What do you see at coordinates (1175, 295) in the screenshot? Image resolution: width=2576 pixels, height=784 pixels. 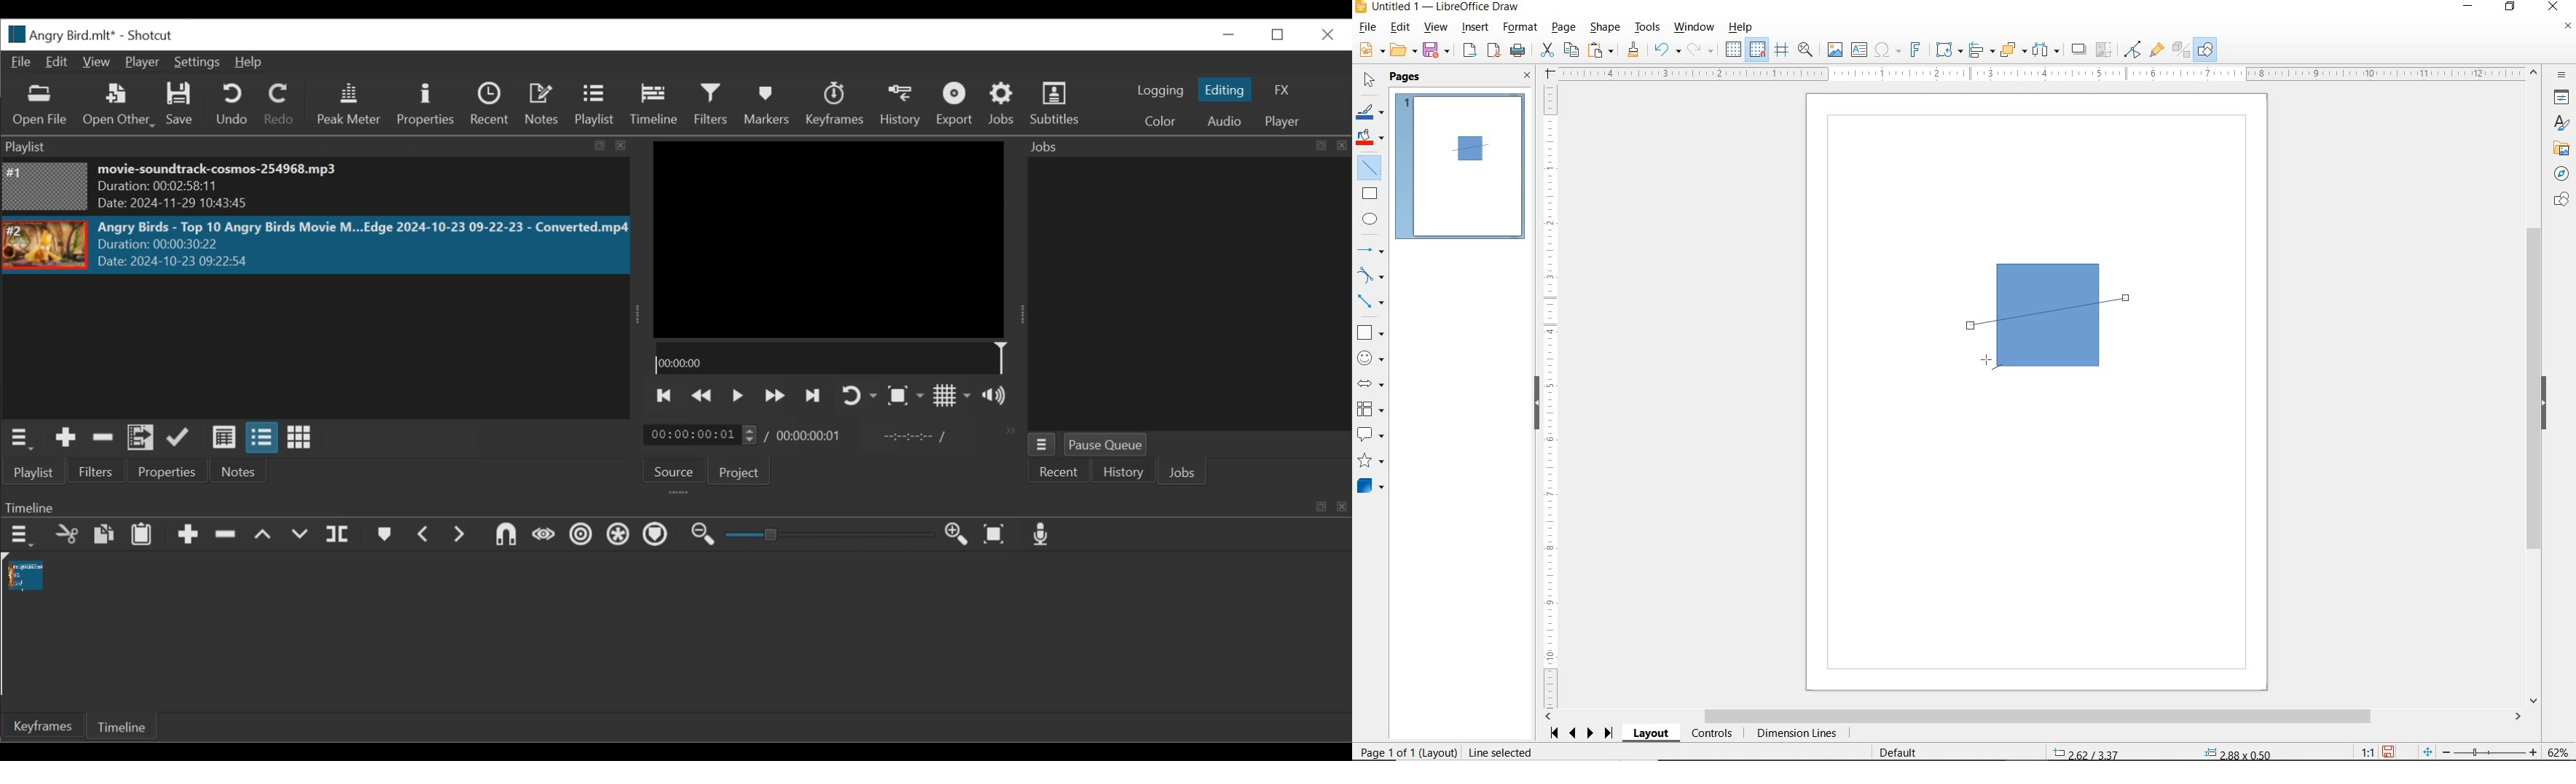 I see `Jobs Panel` at bounding box center [1175, 295].